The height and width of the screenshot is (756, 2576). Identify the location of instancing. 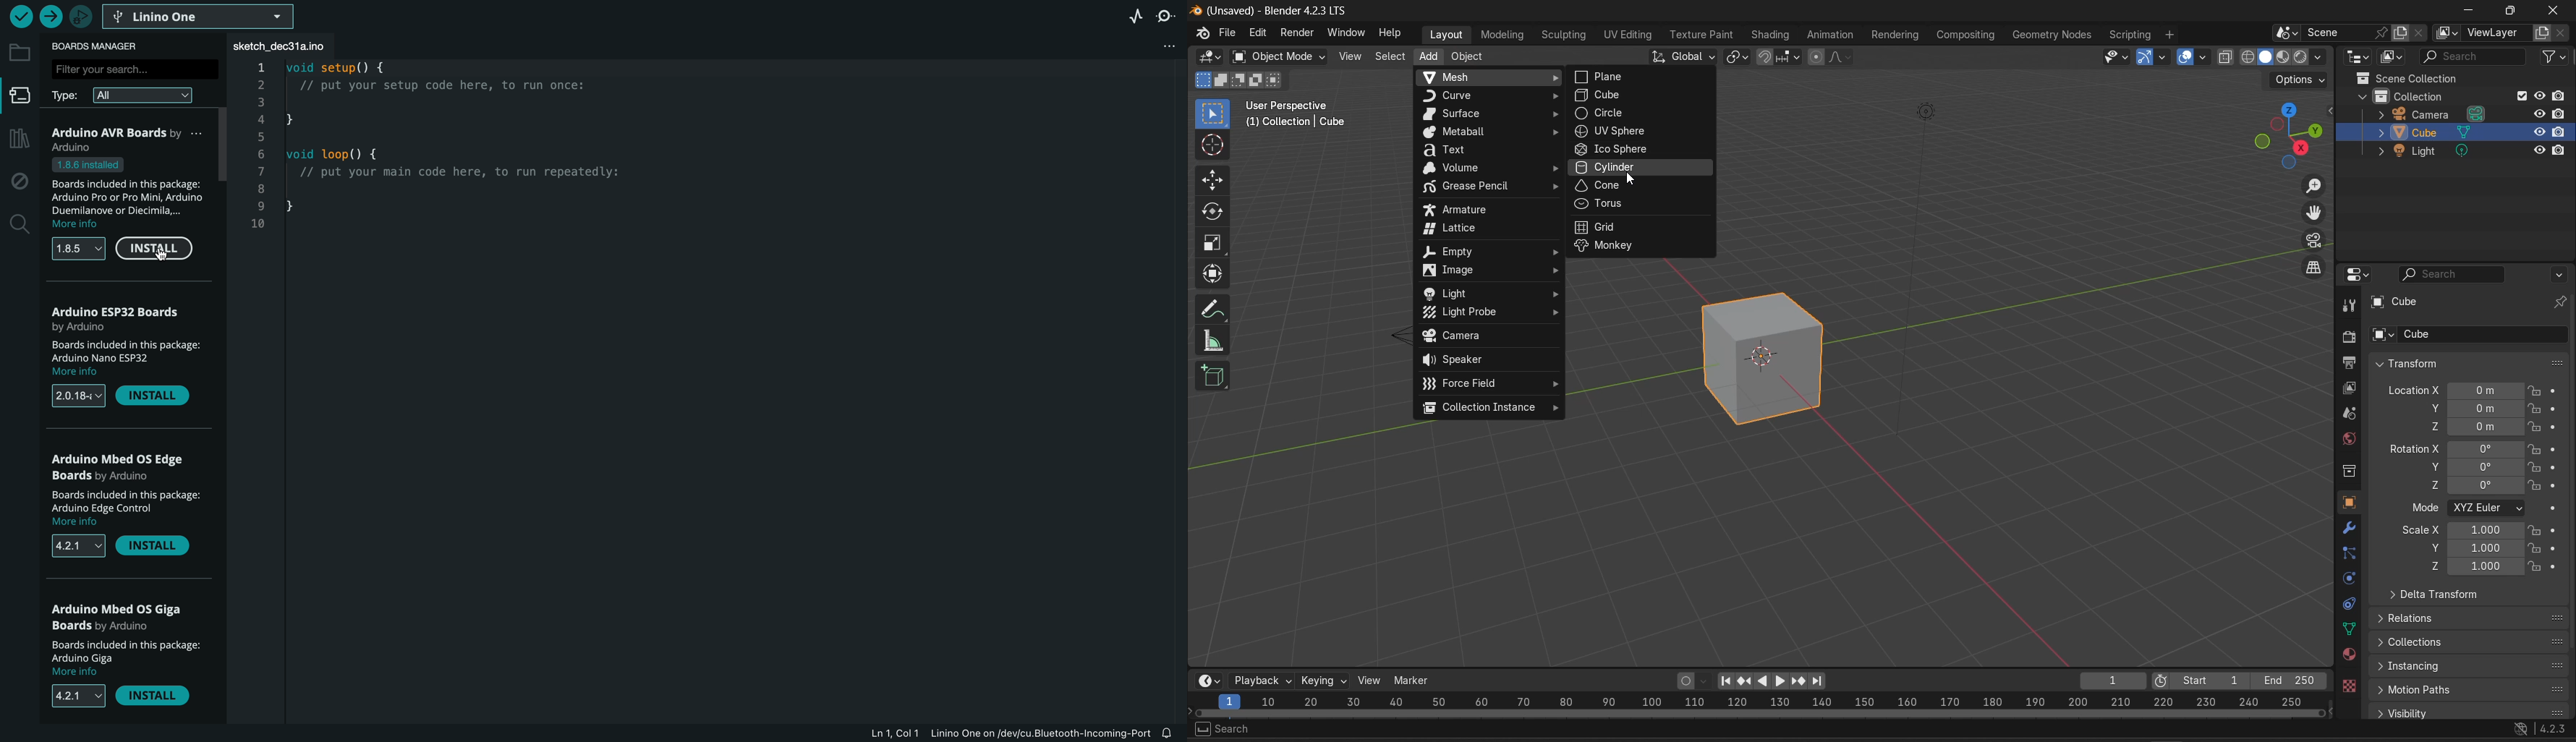
(2470, 665).